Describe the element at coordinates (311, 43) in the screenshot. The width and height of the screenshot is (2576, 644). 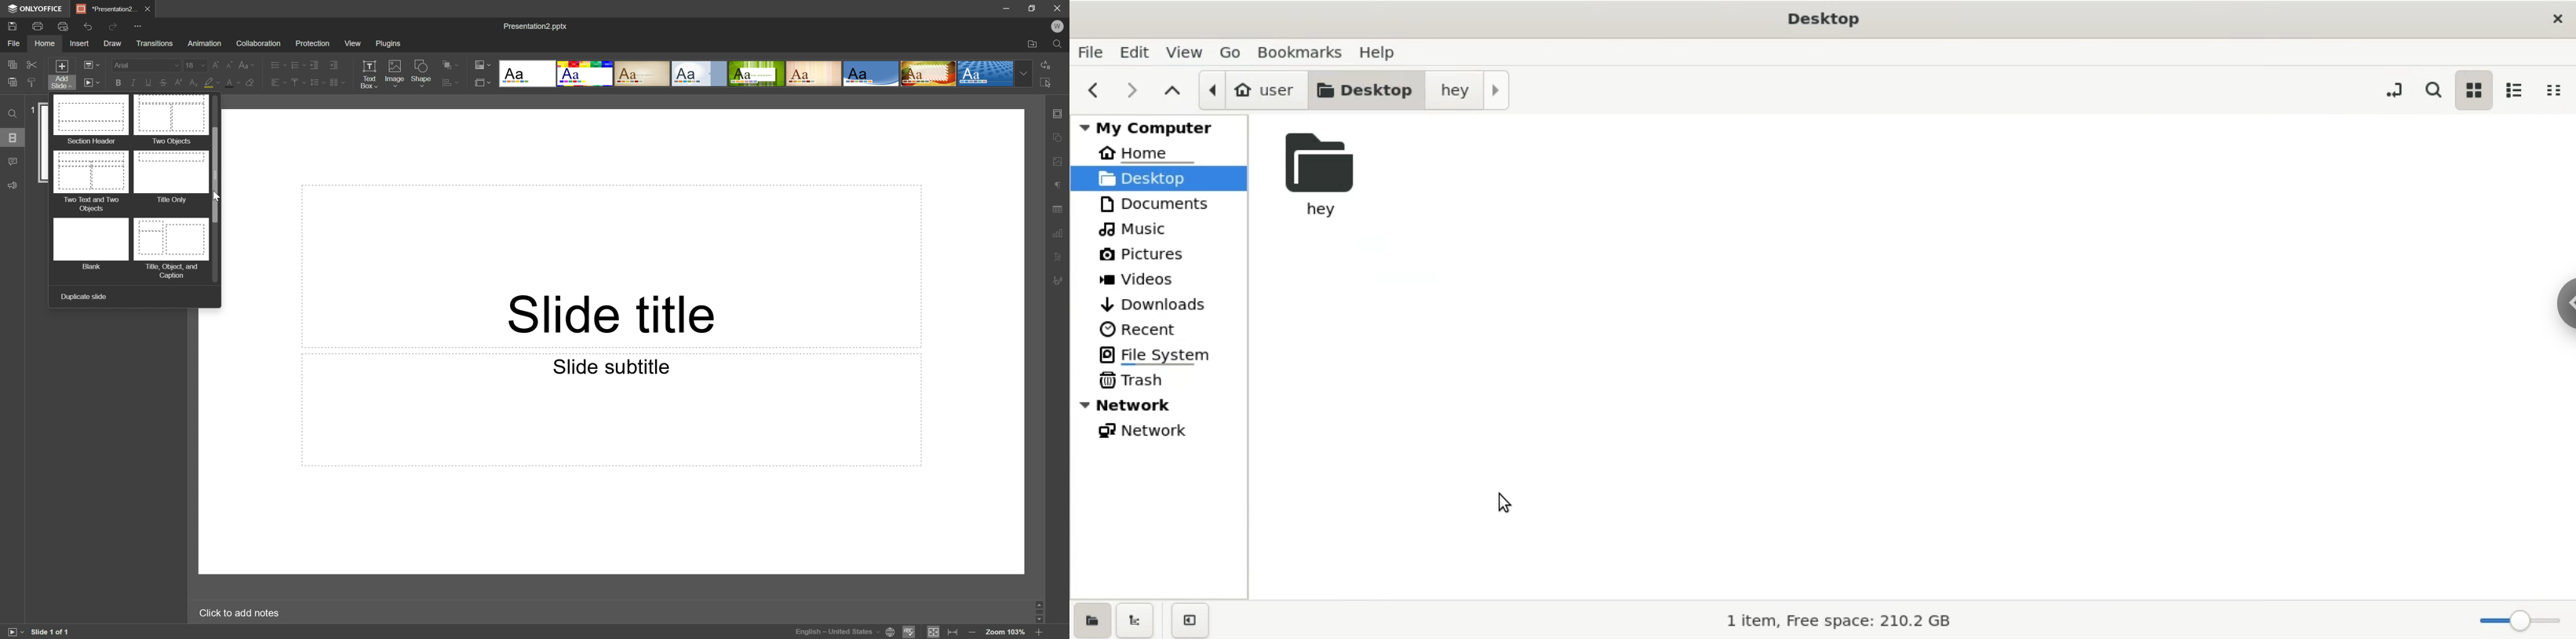
I see `Protection` at that location.